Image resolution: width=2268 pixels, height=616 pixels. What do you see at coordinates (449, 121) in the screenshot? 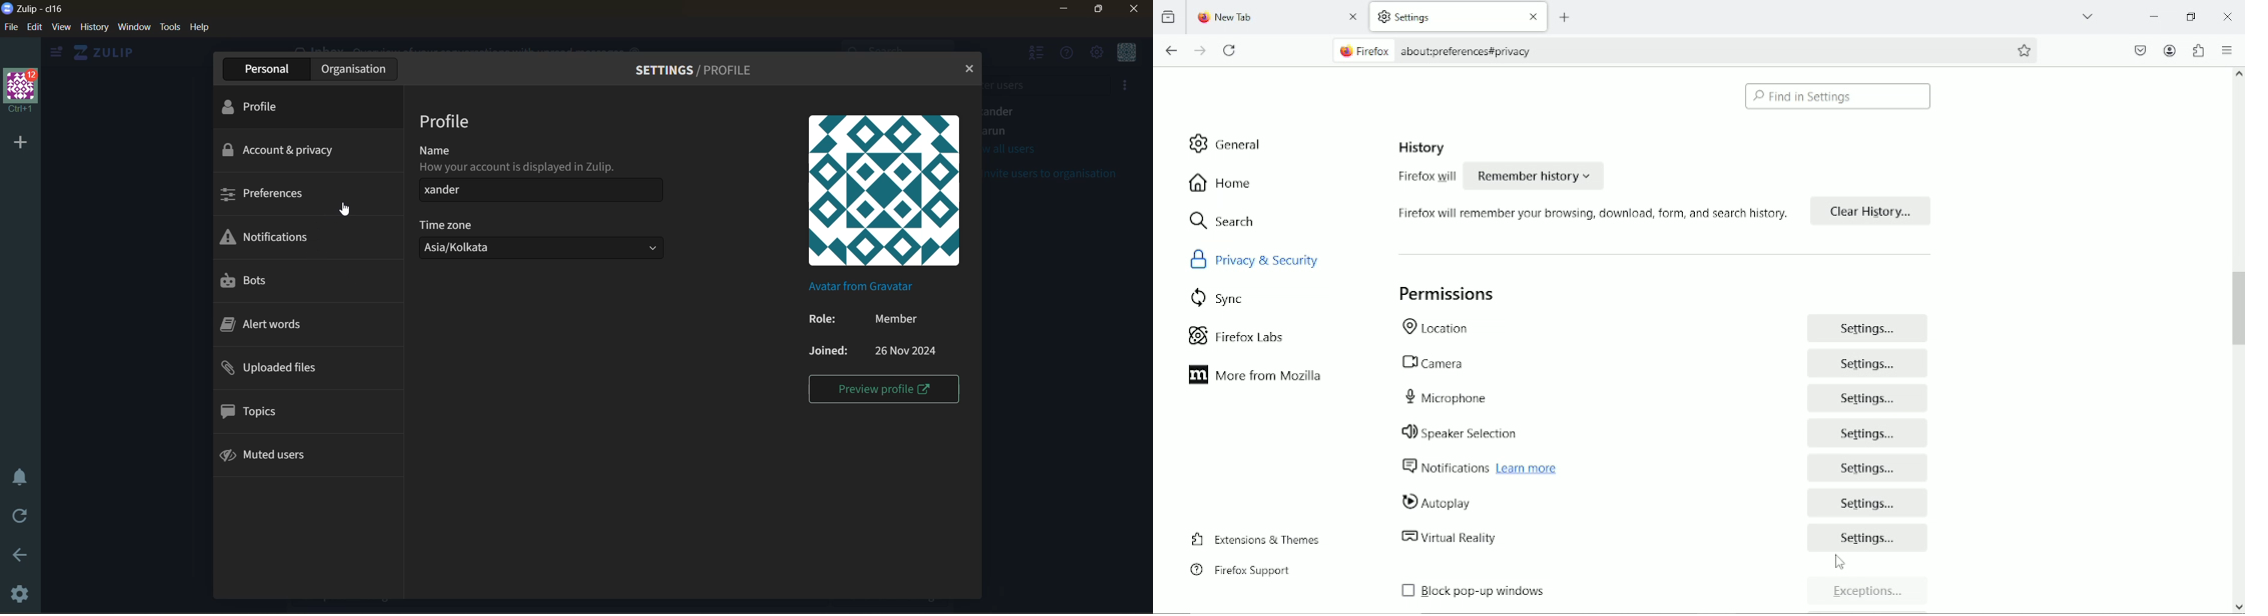
I see `profile` at bounding box center [449, 121].